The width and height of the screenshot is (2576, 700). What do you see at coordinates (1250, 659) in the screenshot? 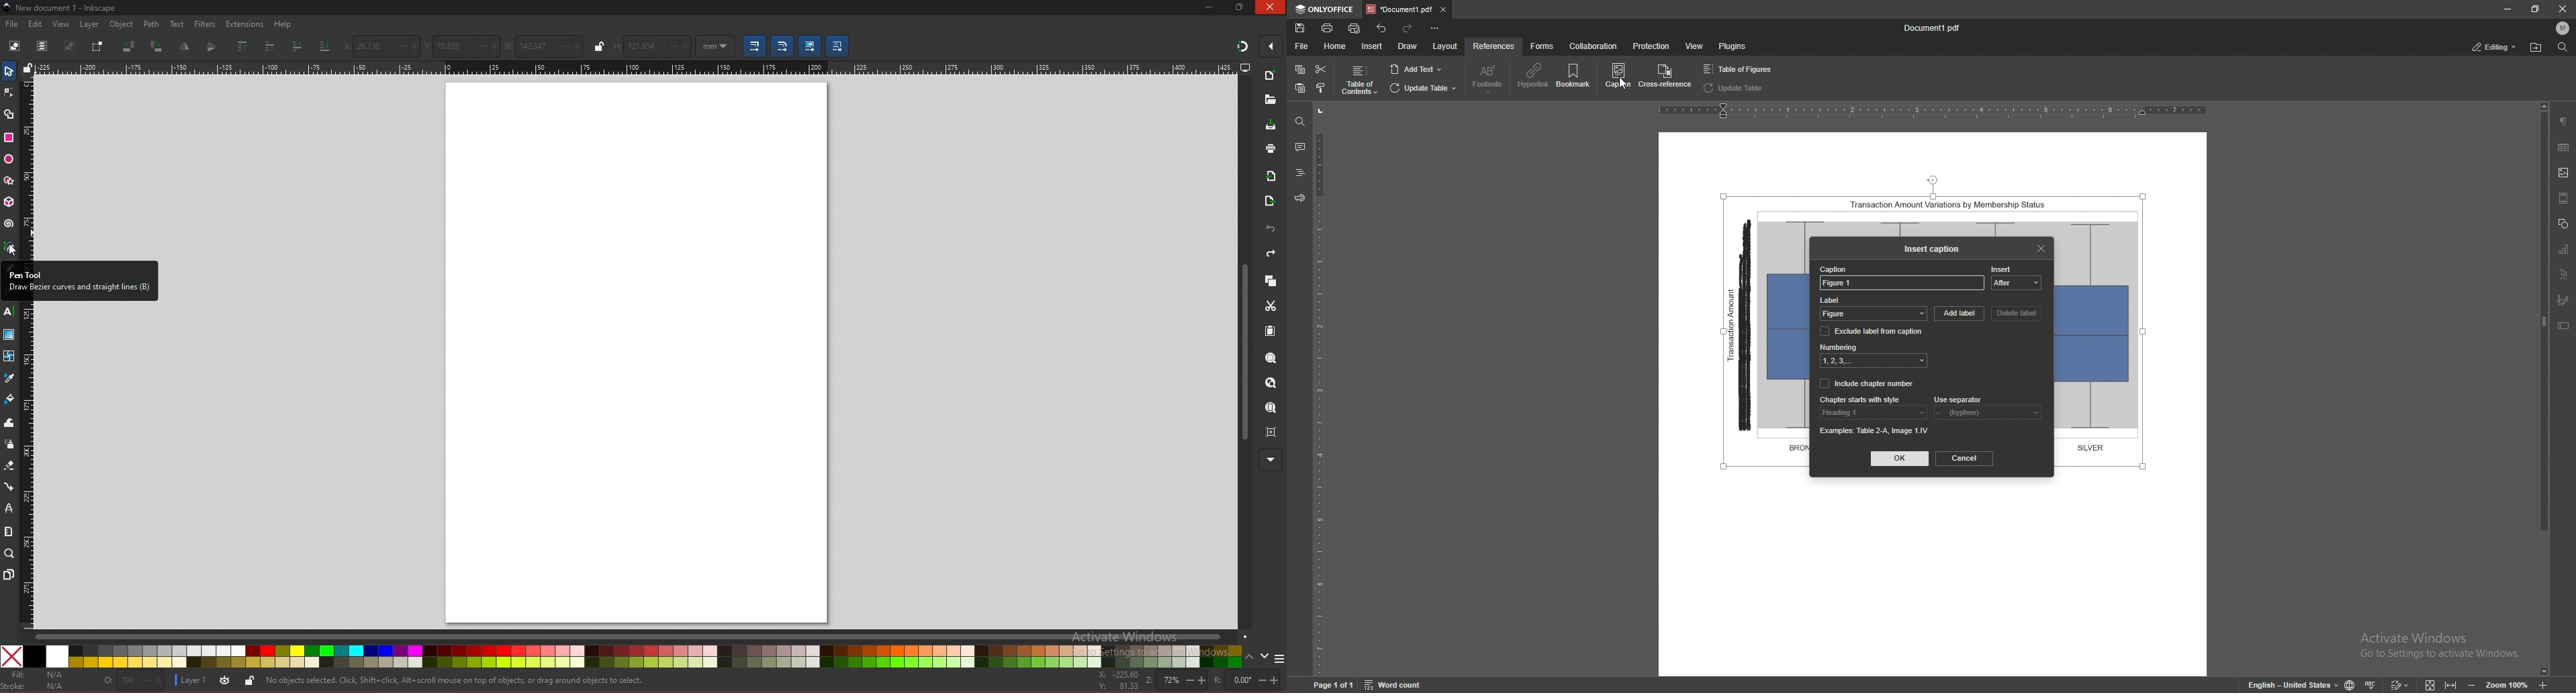
I see `up` at bounding box center [1250, 659].